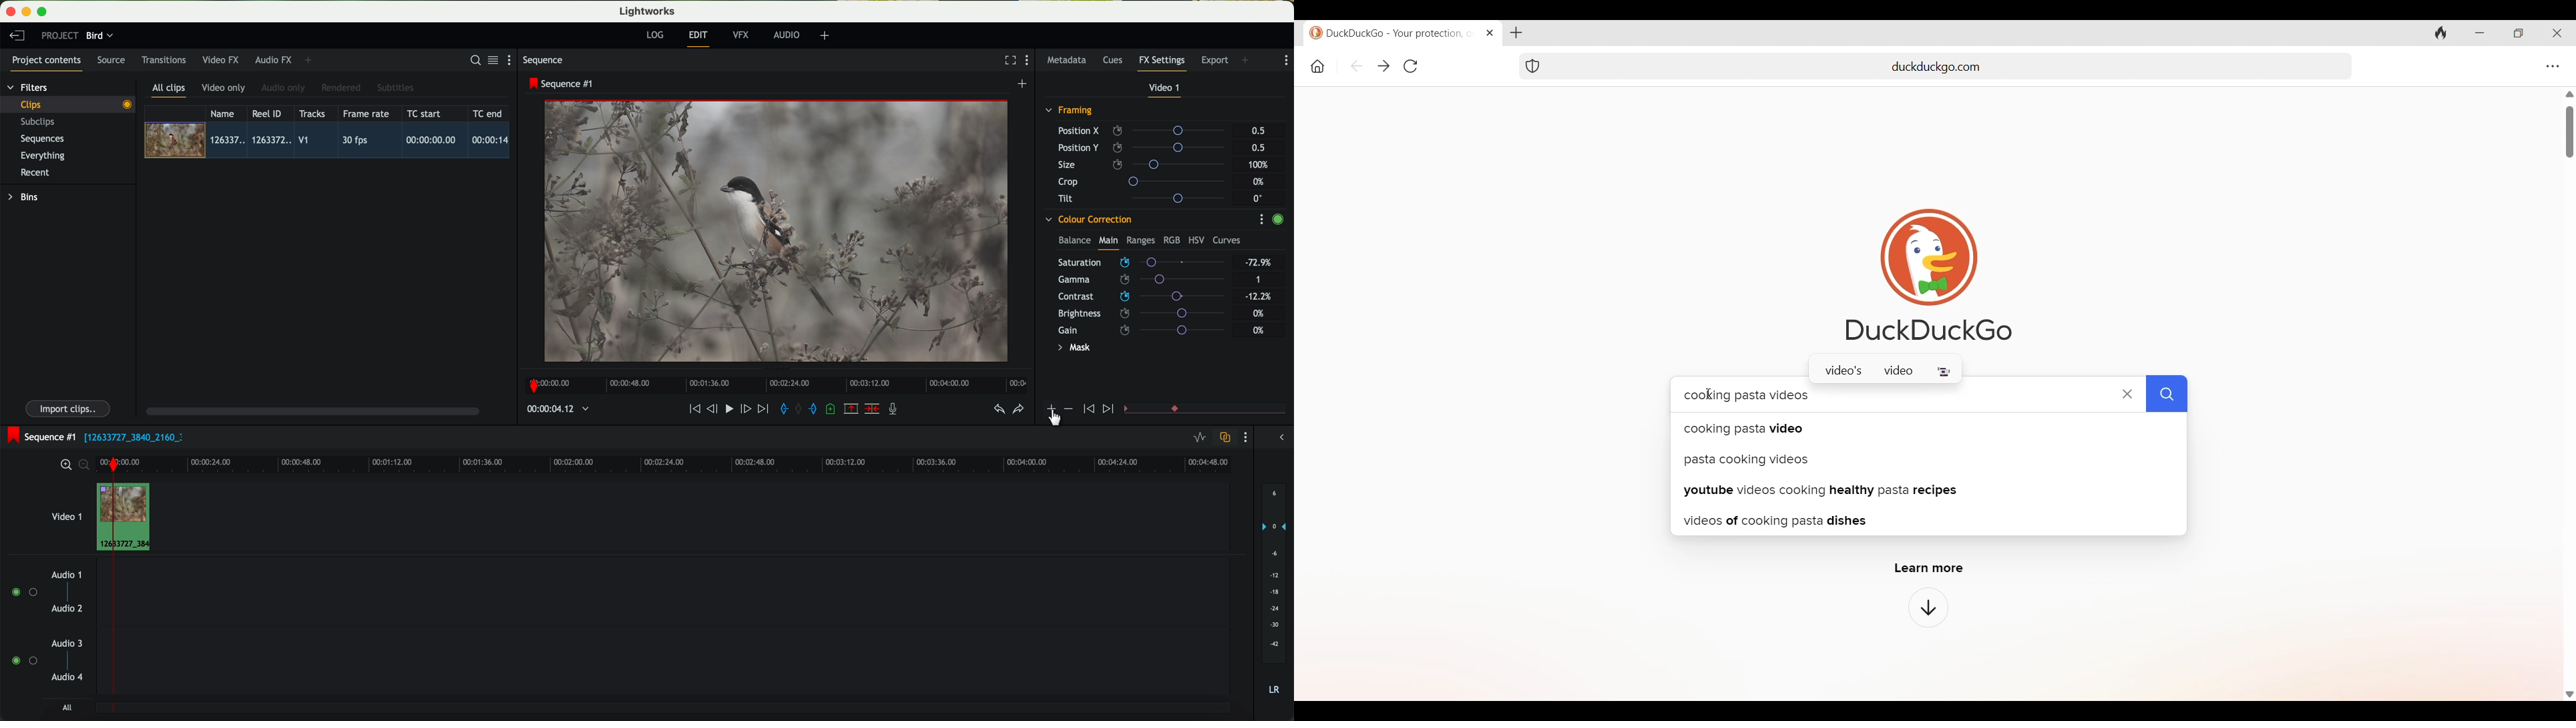  Describe the element at coordinates (62, 643) in the screenshot. I see `audio 3` at that location.